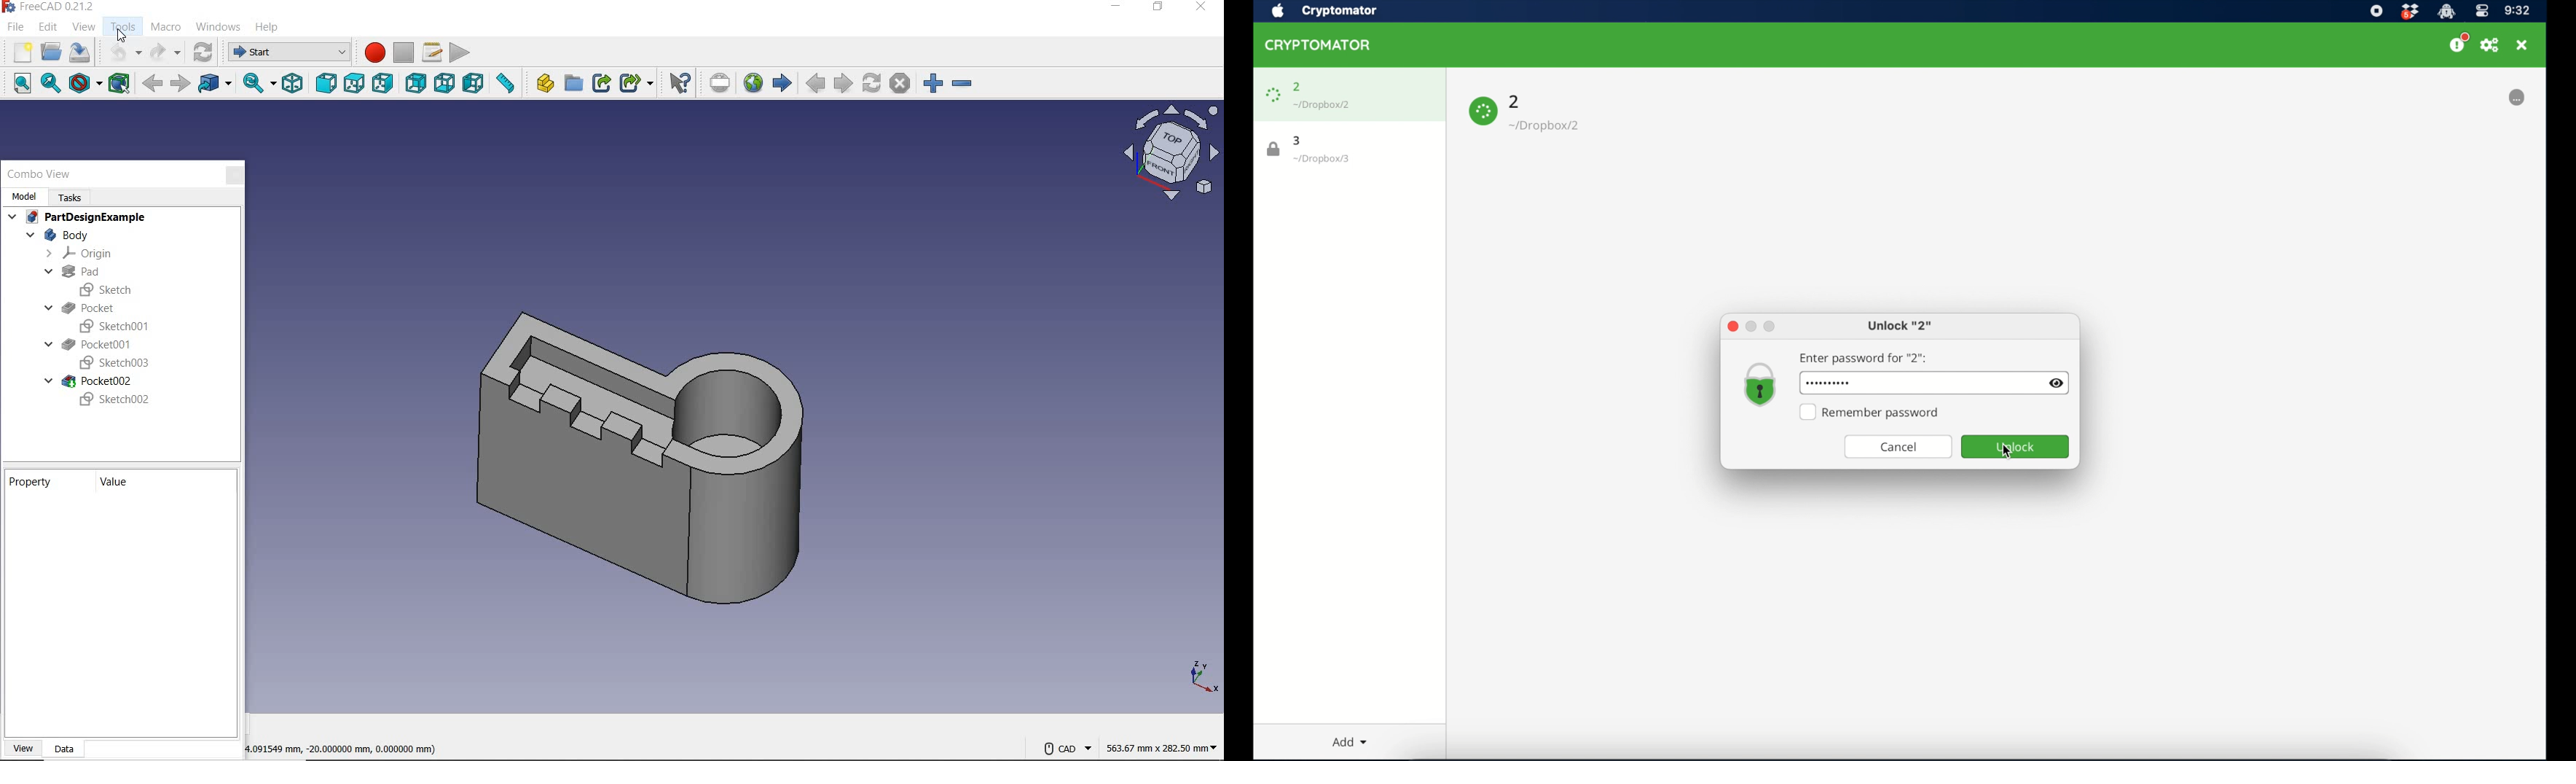 The image size is (2576, 784). I want to click on 3, so click(1296, 140).